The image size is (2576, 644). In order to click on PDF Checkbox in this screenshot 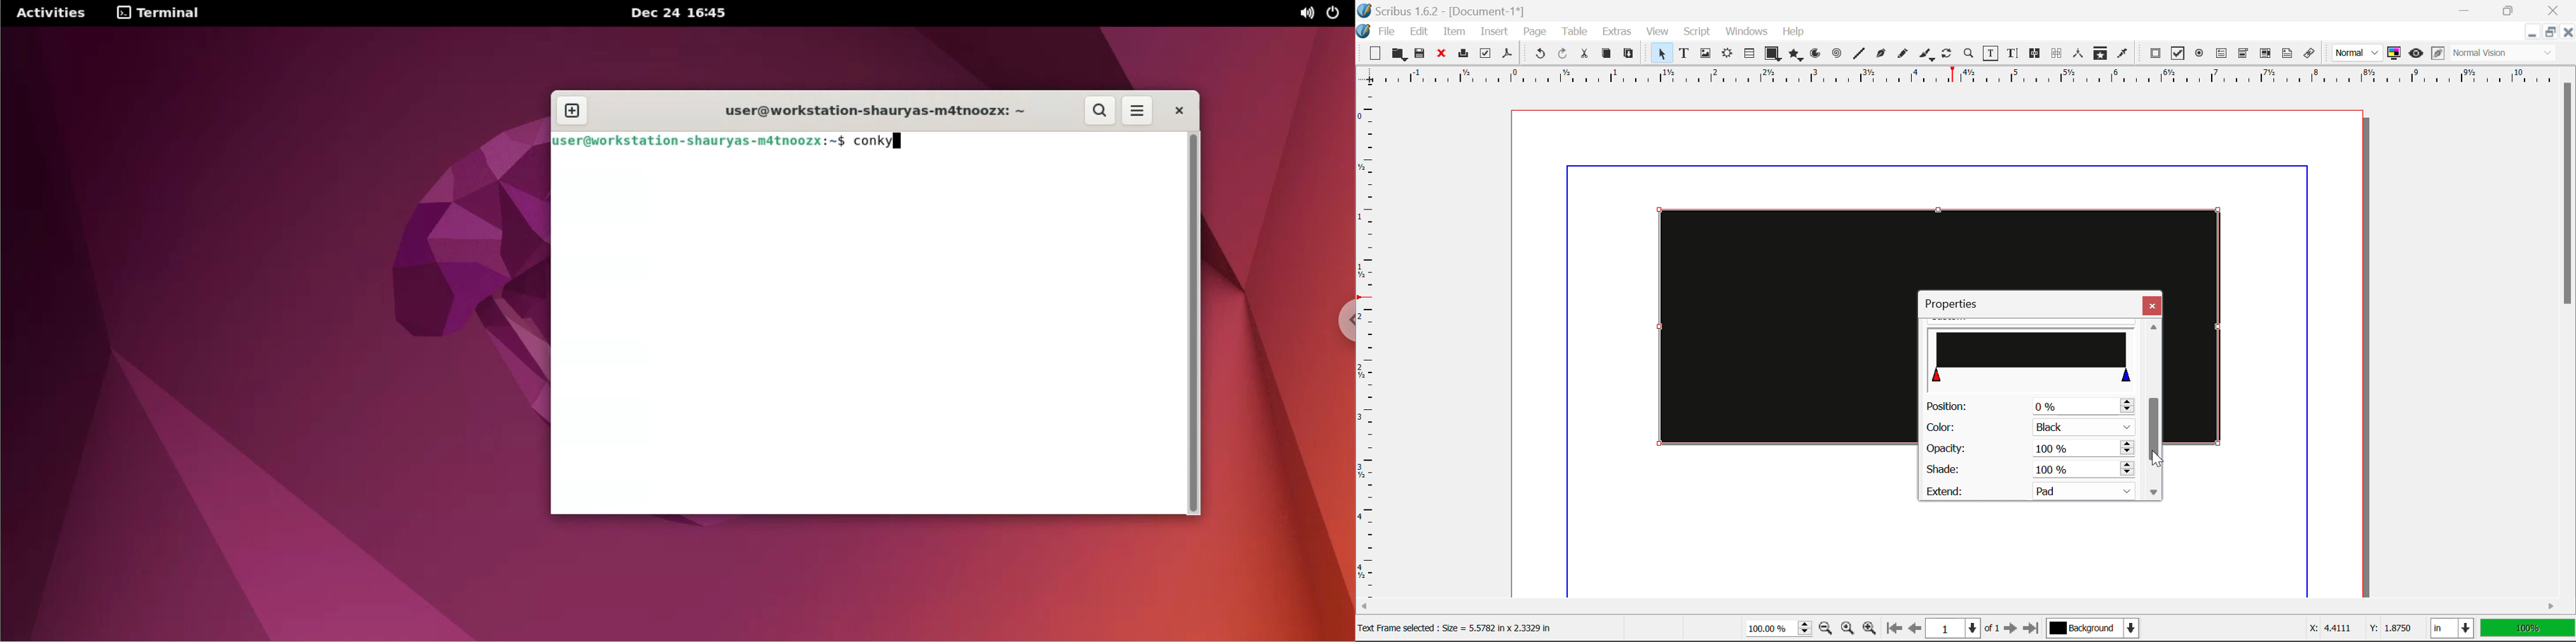, I will do `click(2177, 53)`.